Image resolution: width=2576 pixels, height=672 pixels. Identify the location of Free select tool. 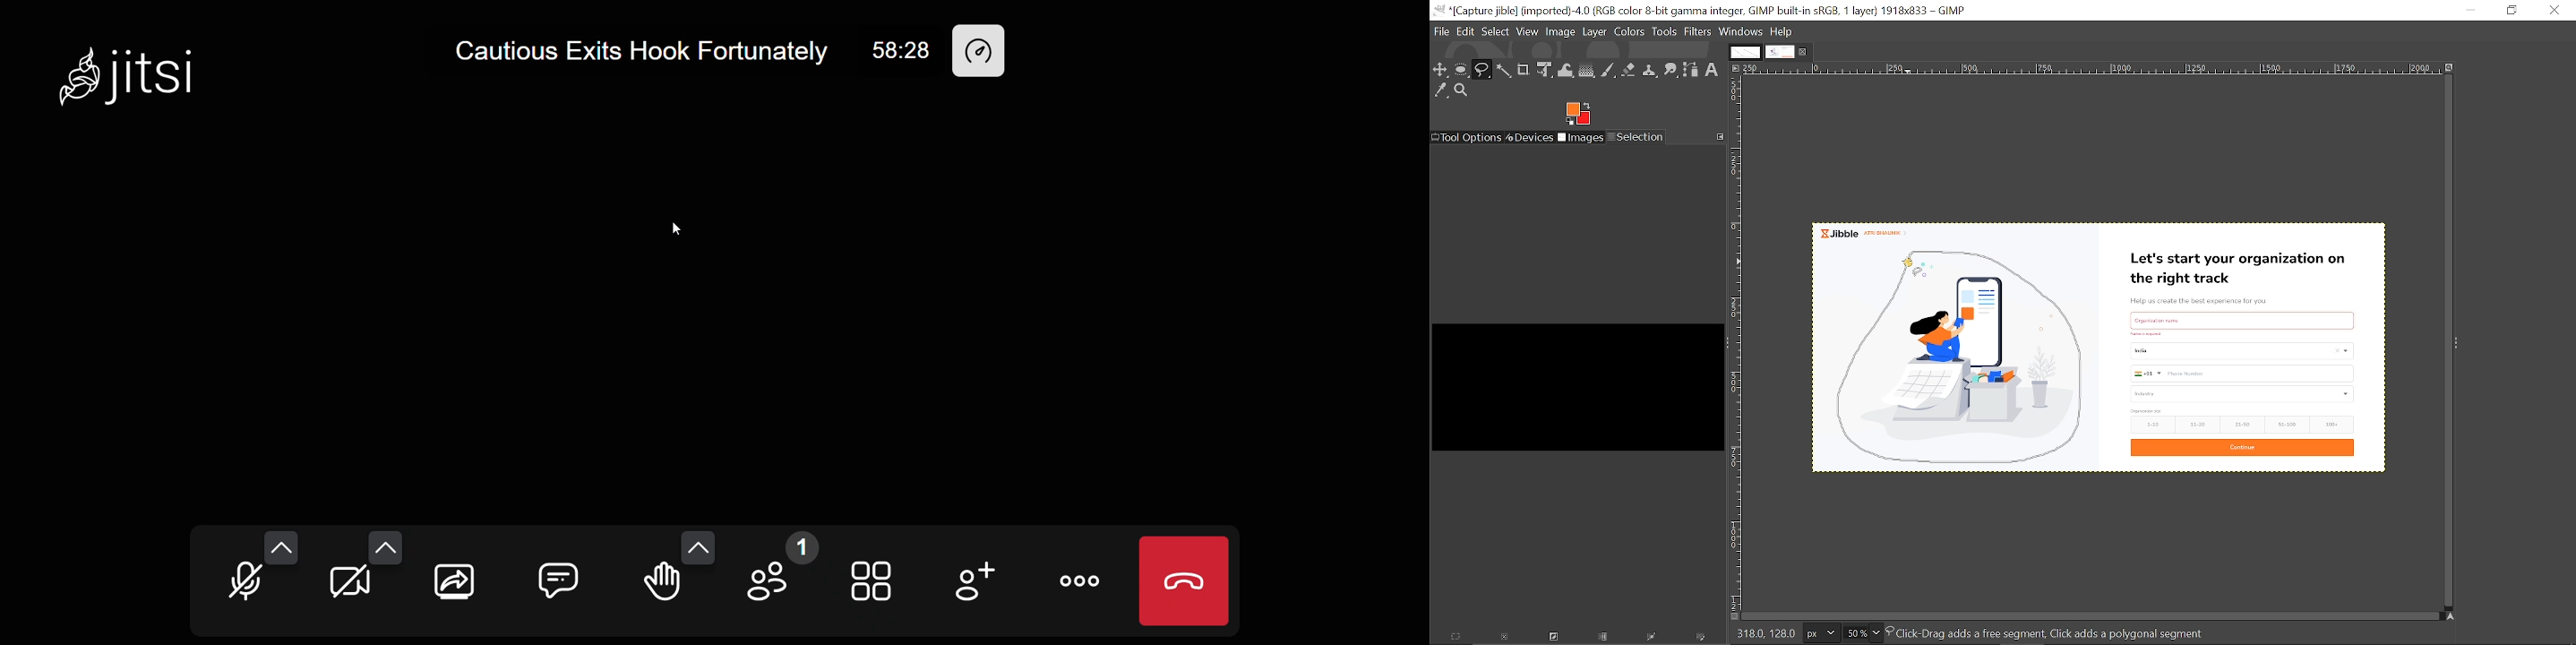
(1482, 70).